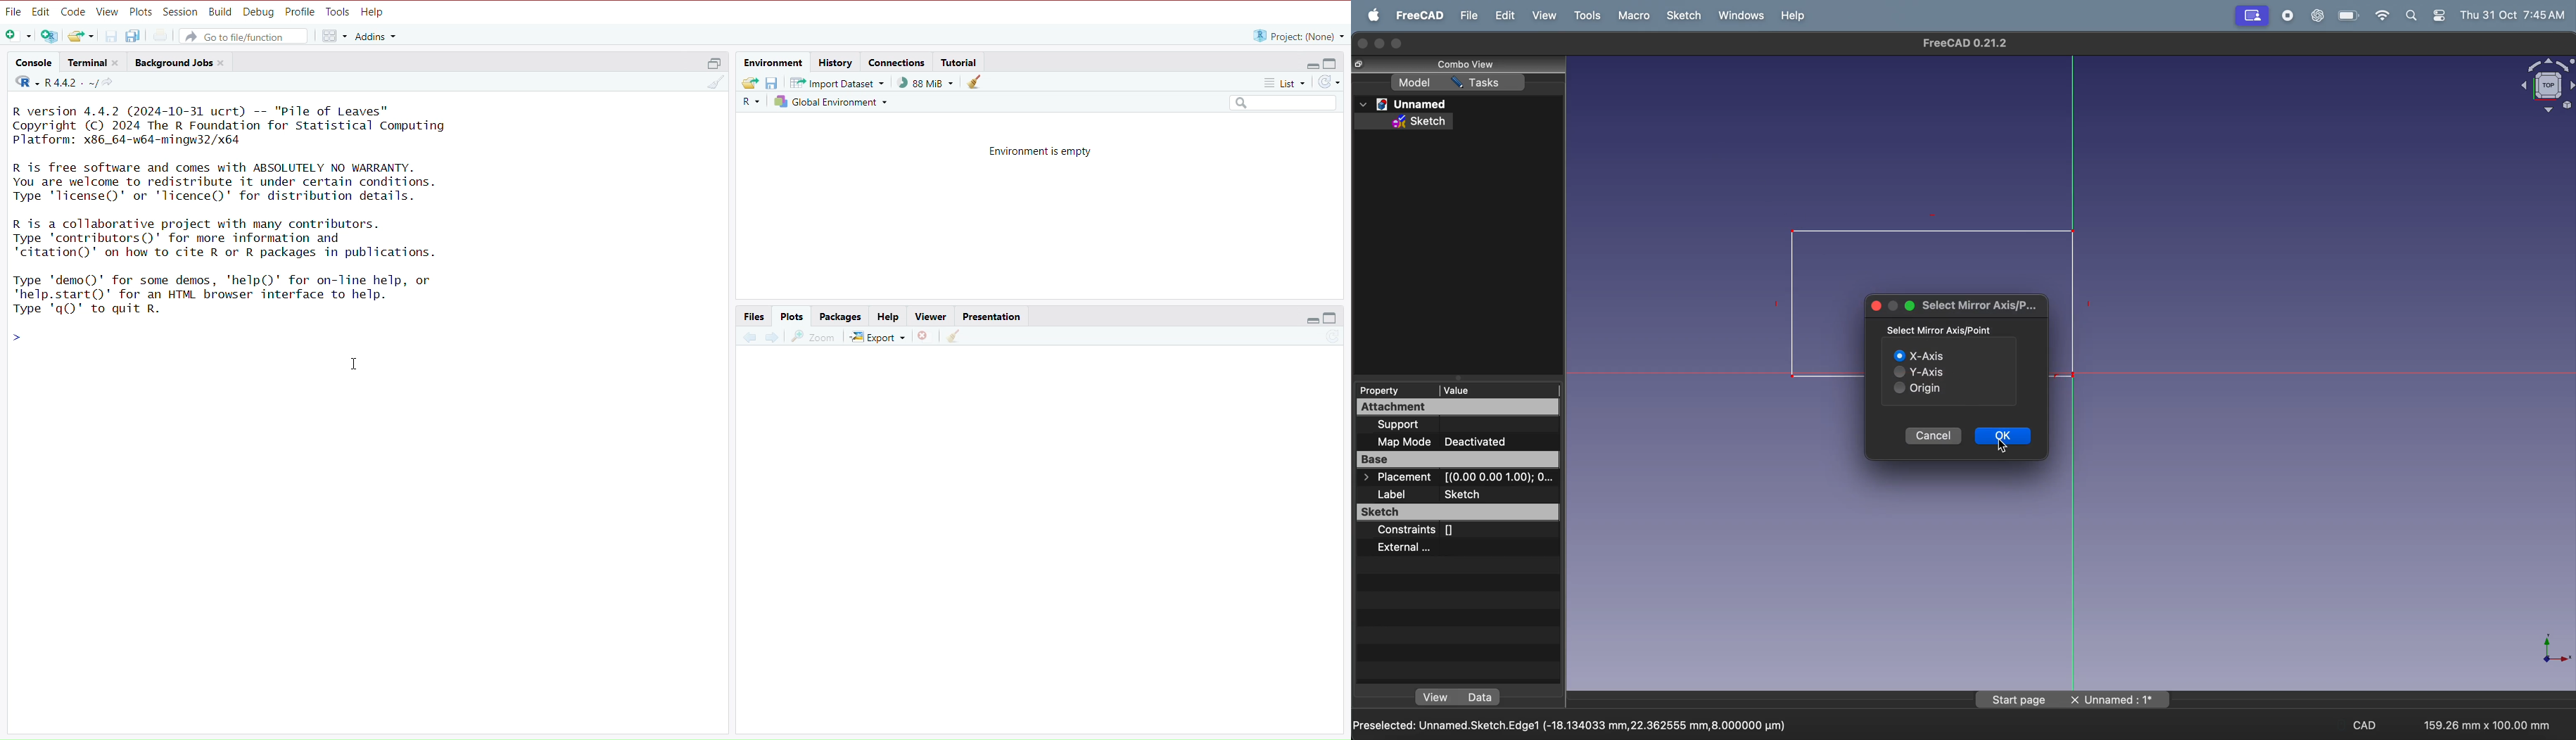 This screenshot has height=756, width=2576. I want to click on save current document, so click(112, 35).